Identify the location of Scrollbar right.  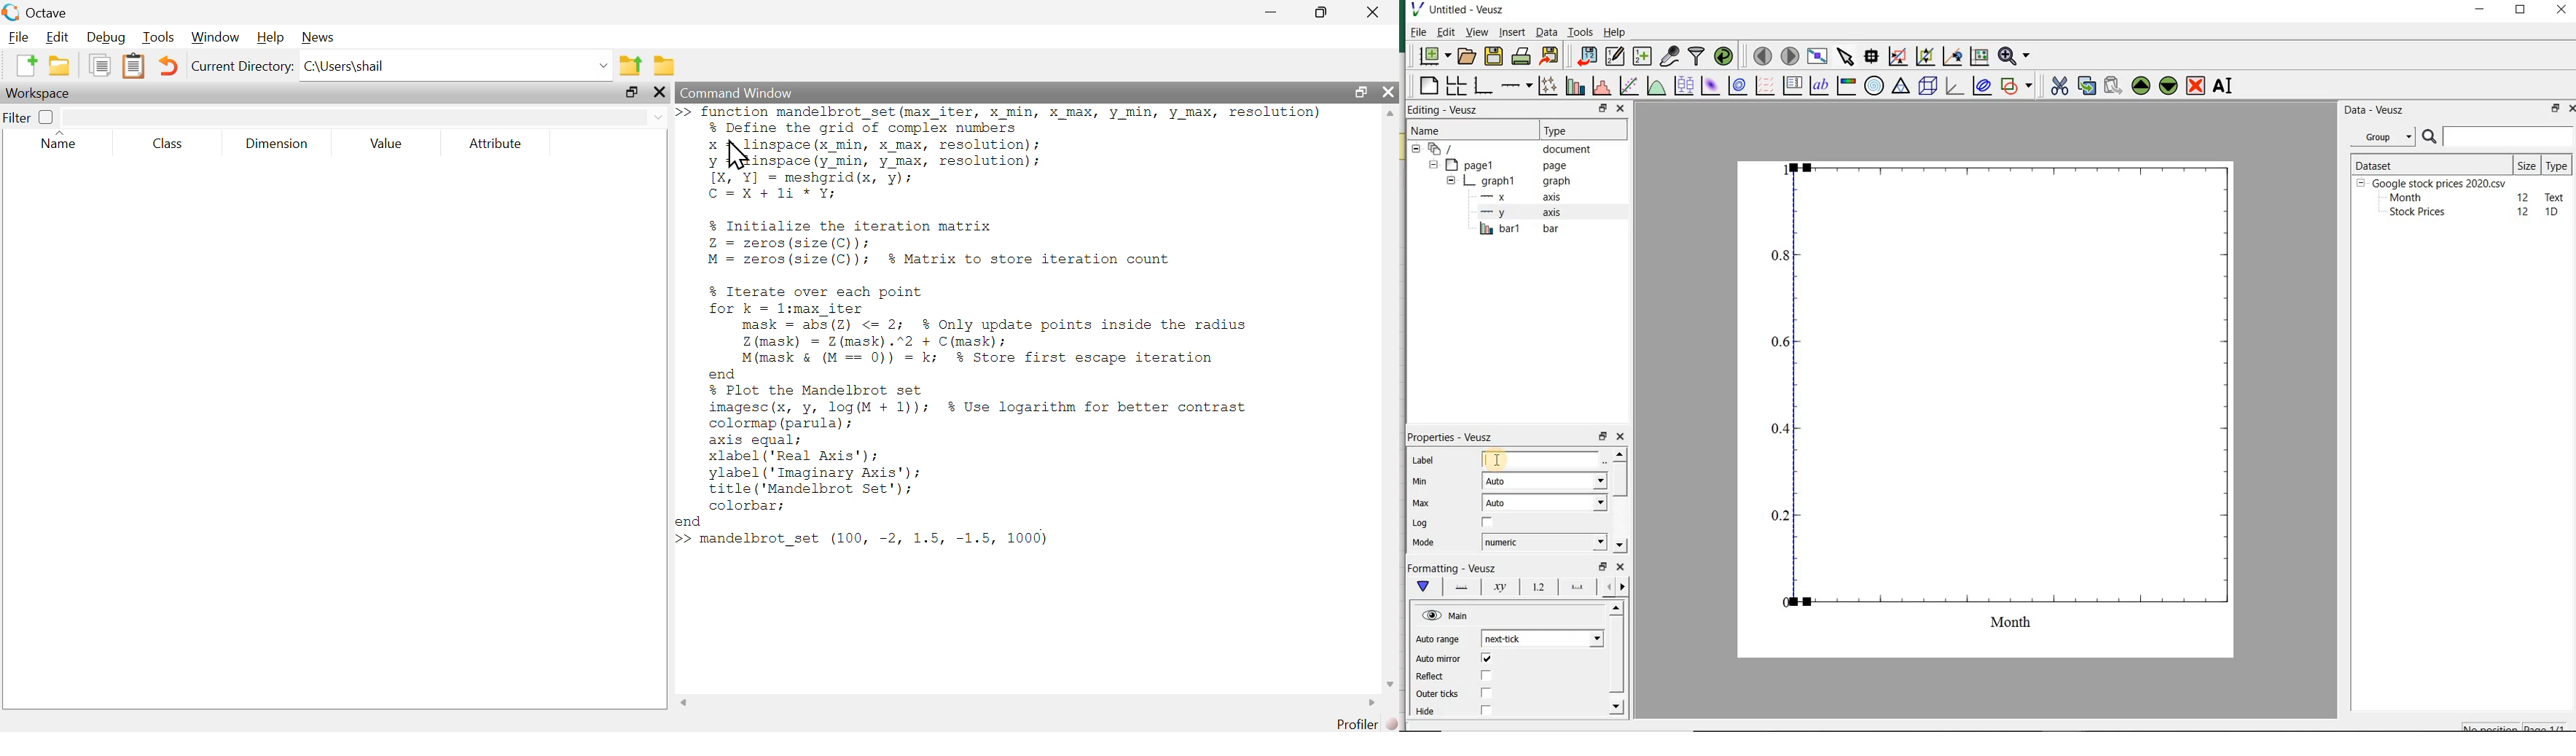
(1369, 702).